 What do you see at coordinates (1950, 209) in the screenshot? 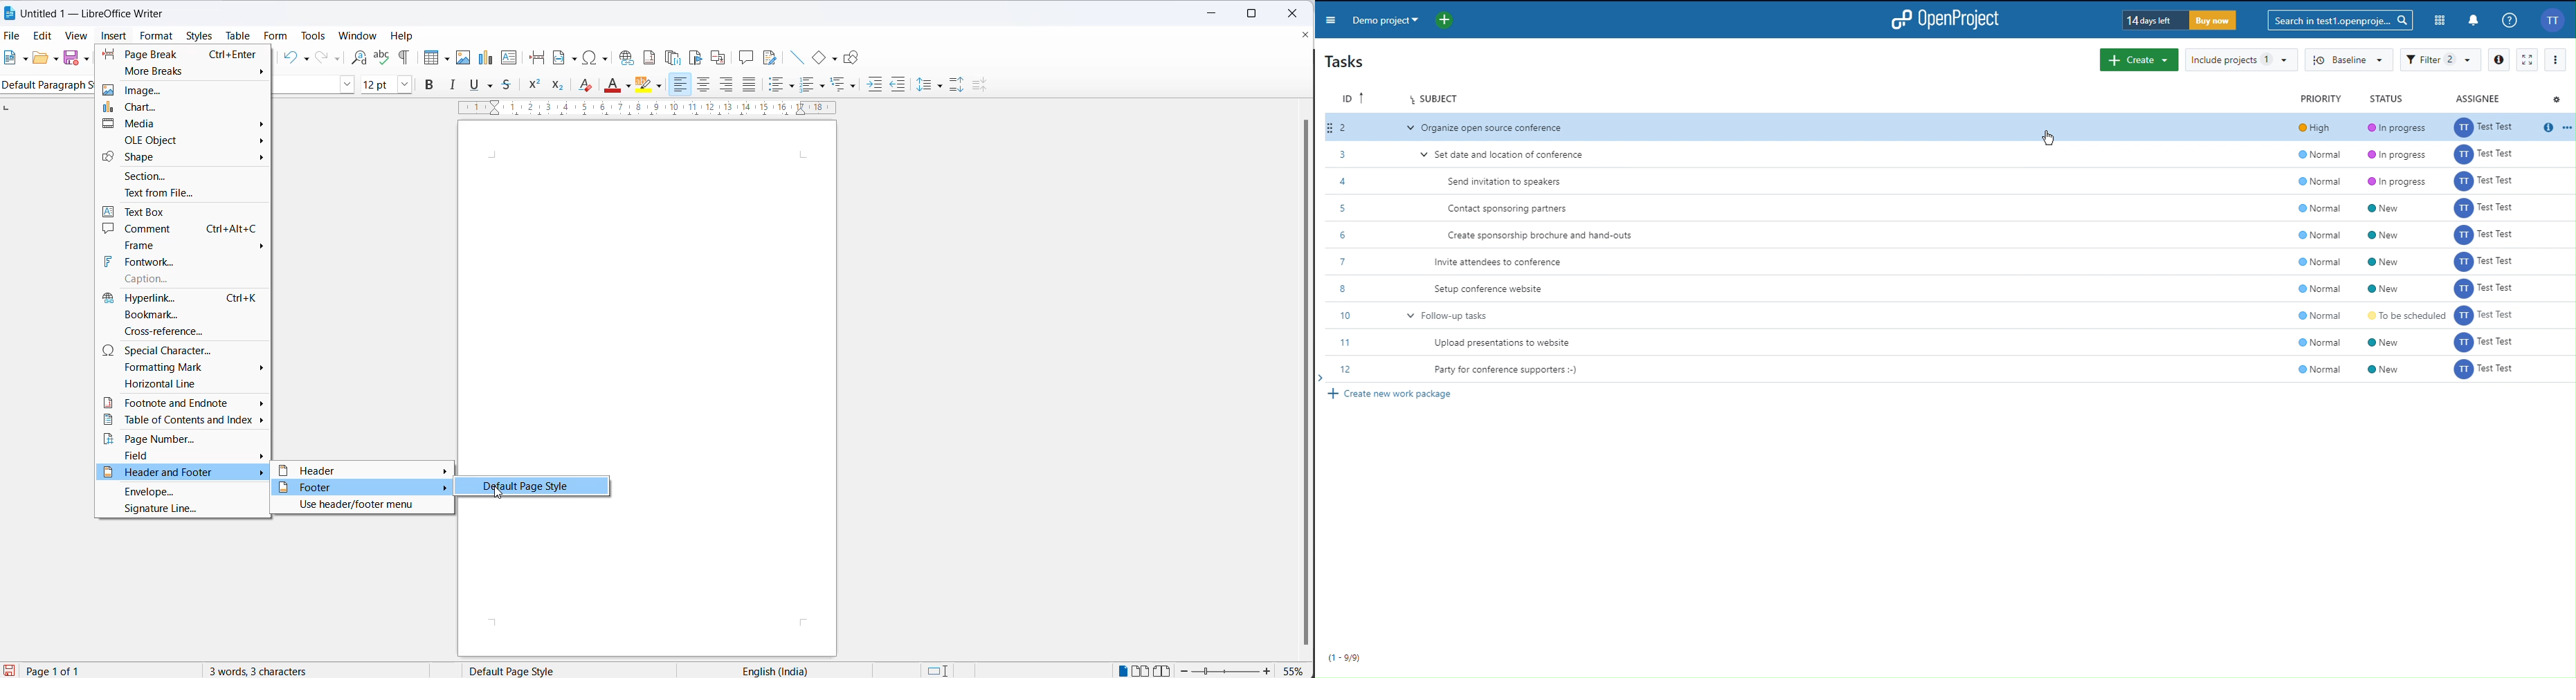
I see `5 Contact sponsoring partners @ Normal @ New Ww Test Test` at bounding box center [1950, 209].